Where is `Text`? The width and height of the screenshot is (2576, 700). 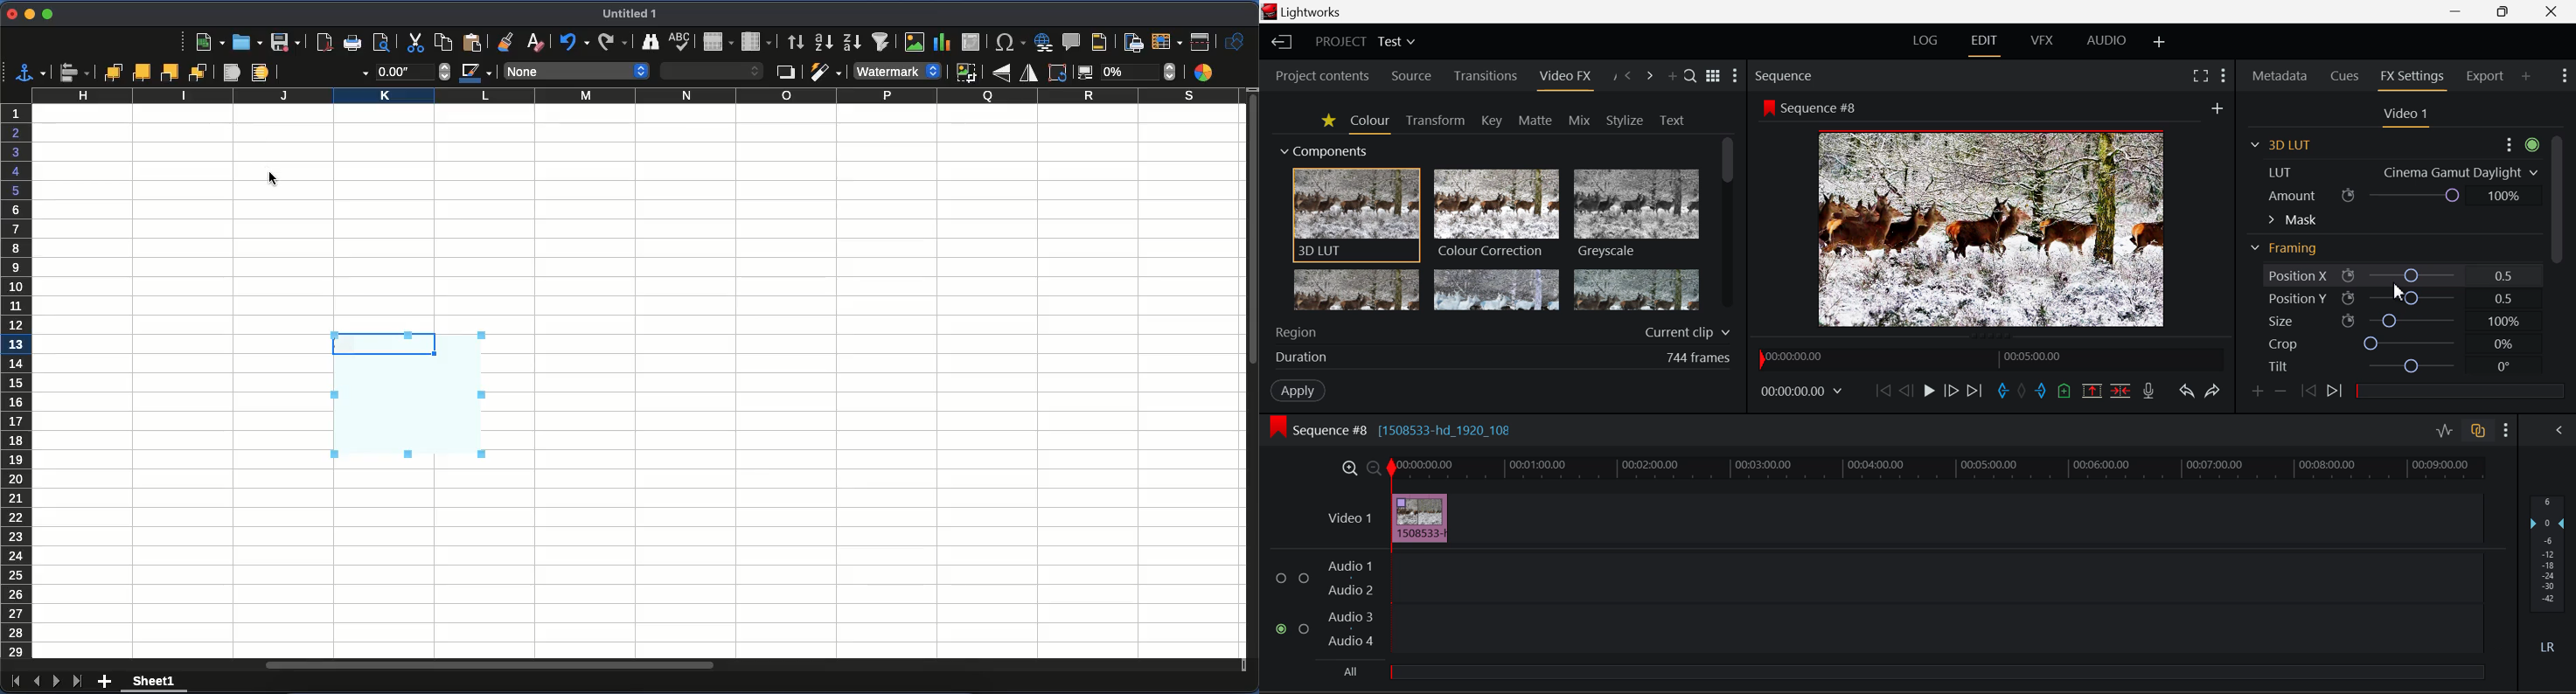
Text is located at coordinates (1671, 121).